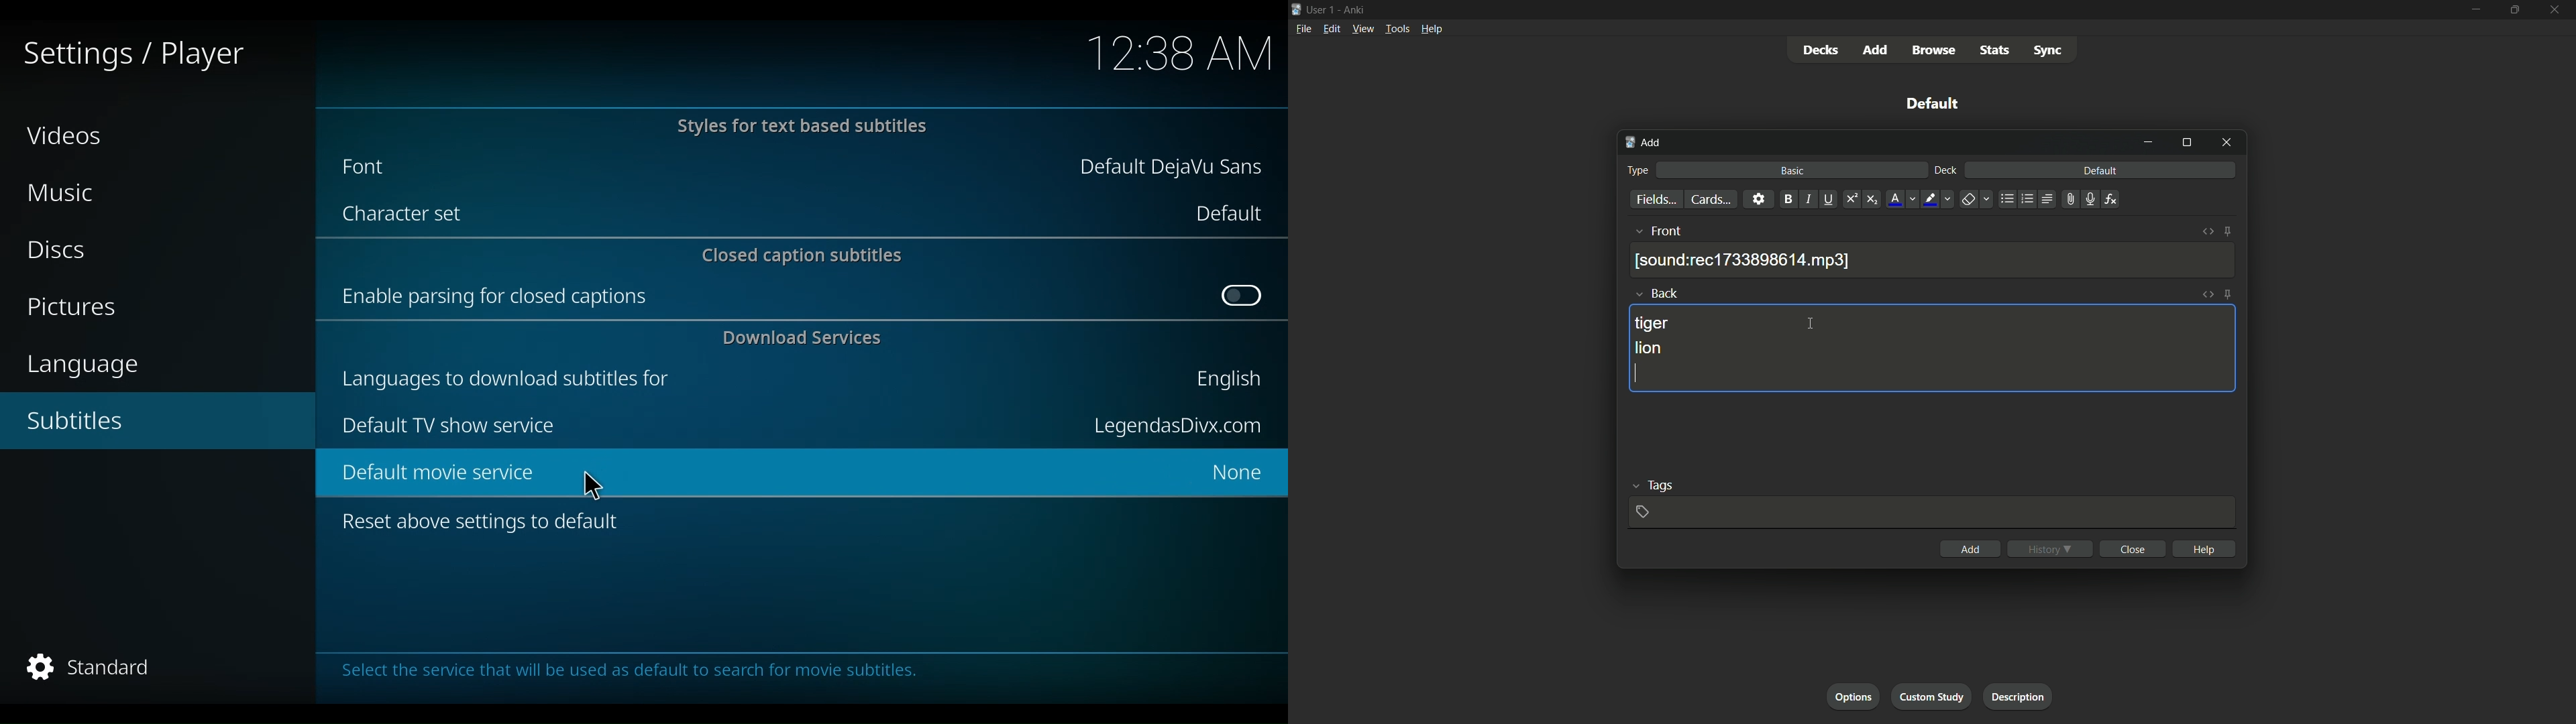 The width and height of the screenshot is (2576, 728). Describe the element at coordinates (1231, 475) in the screenshot. I see `None` at that location.